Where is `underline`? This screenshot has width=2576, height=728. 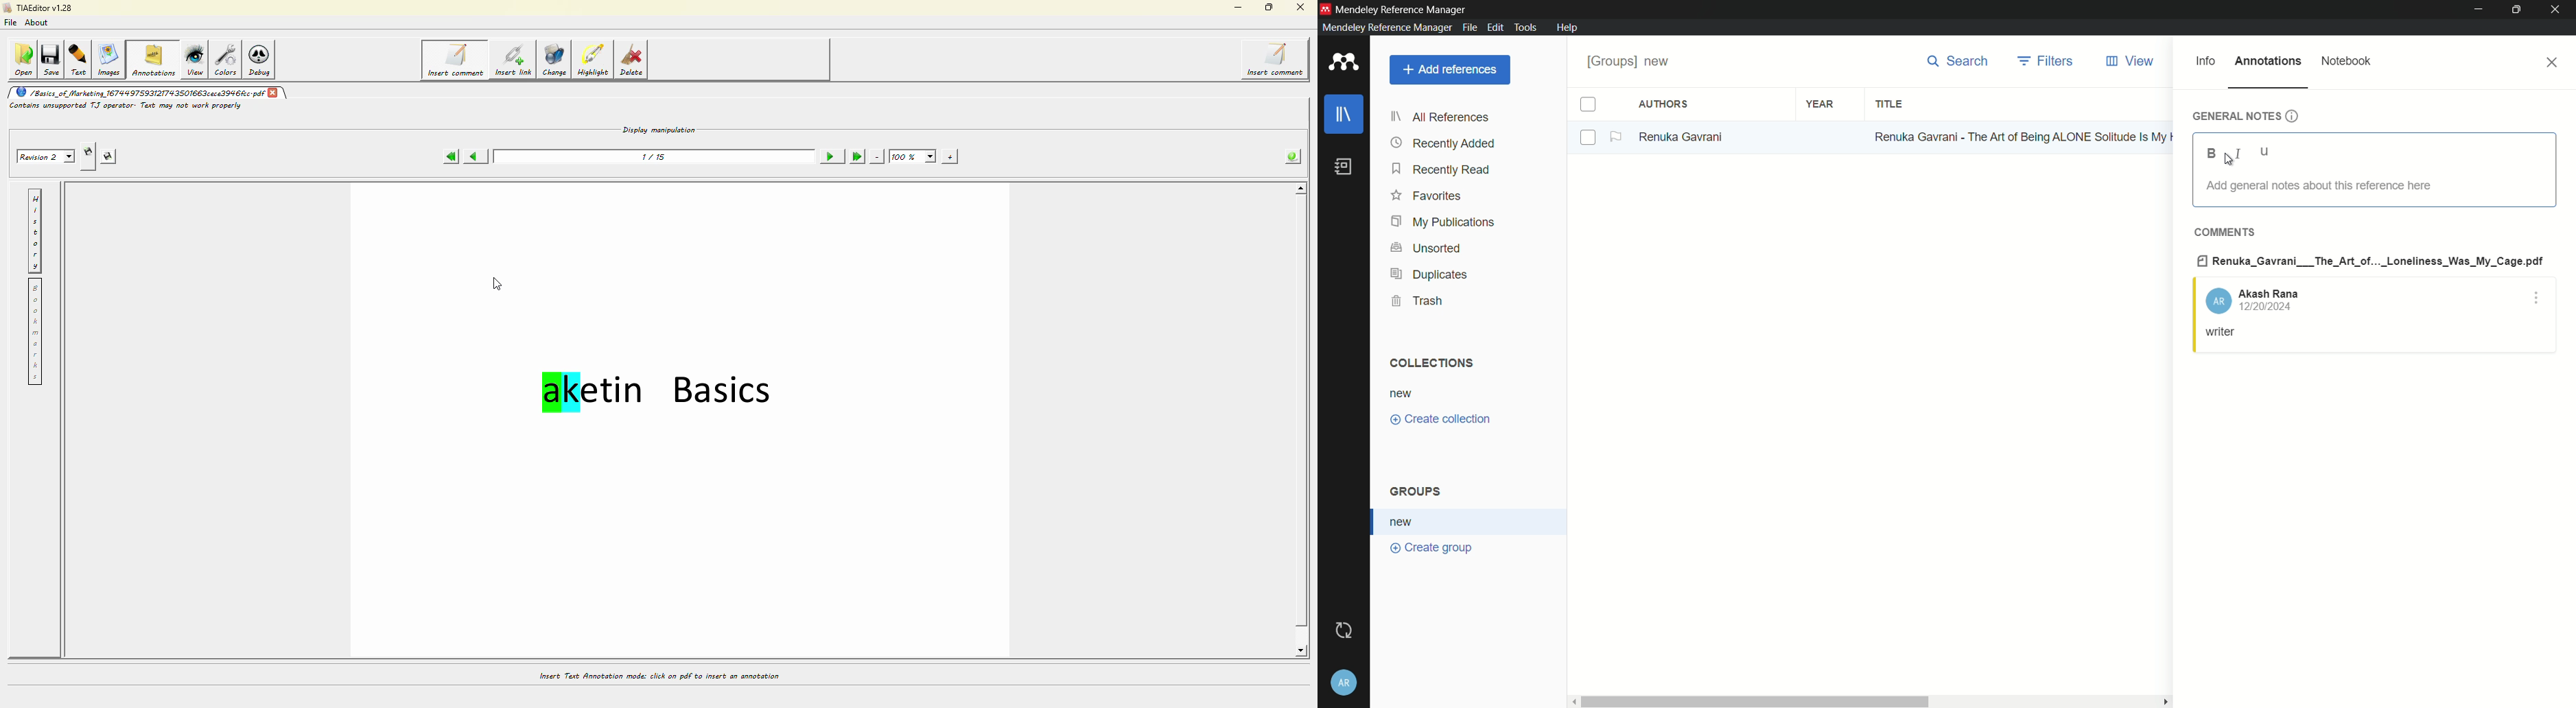
underline is located at coordinates (2266, 153).